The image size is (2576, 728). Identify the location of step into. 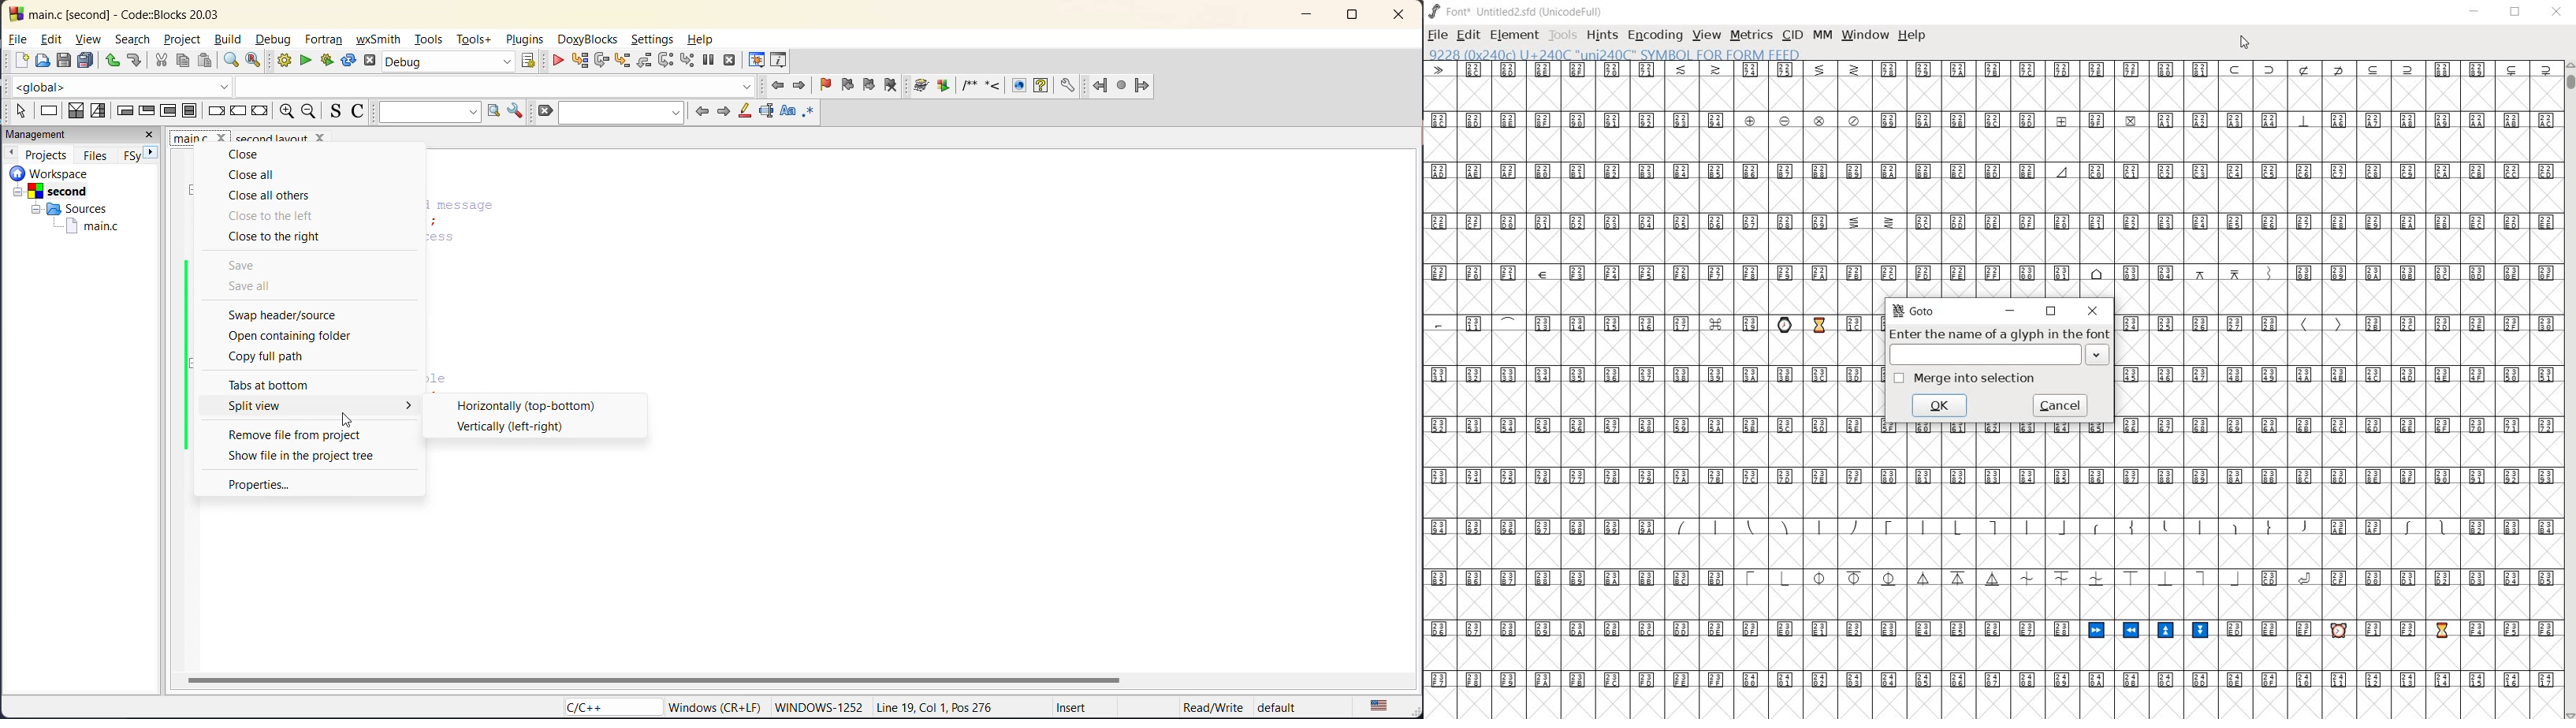
(625, 61).